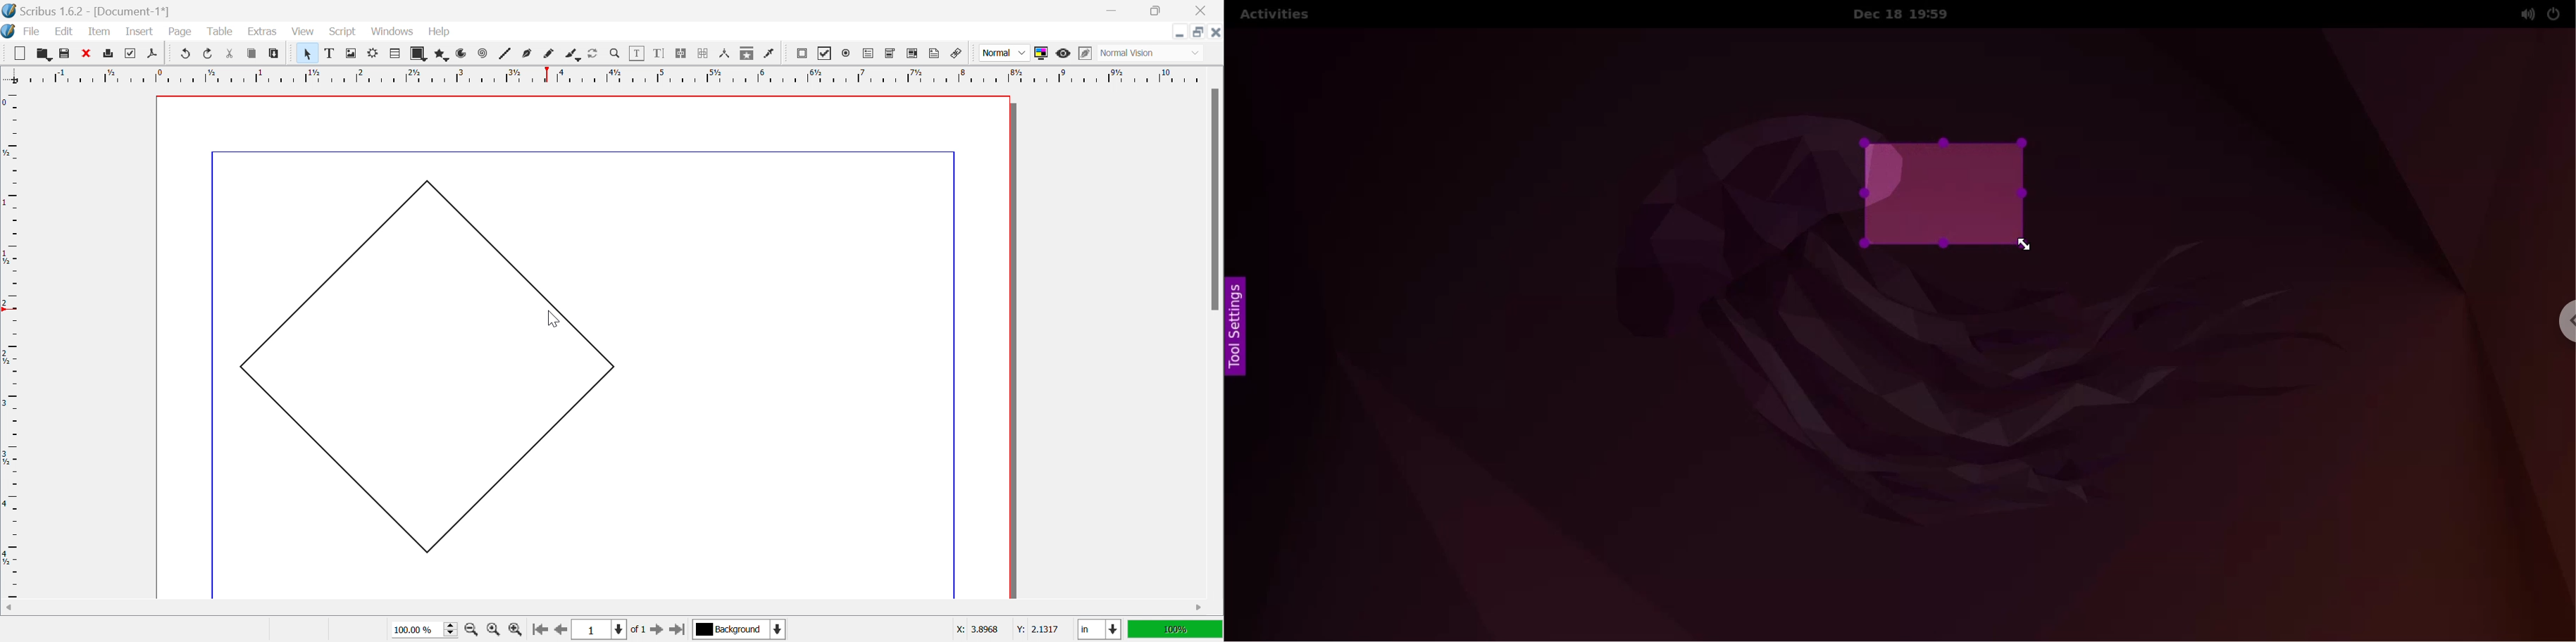 The image size is (2576, 644). Describe the element at coordinates (219, 32) in the screenshot. I see `Table` at that location.